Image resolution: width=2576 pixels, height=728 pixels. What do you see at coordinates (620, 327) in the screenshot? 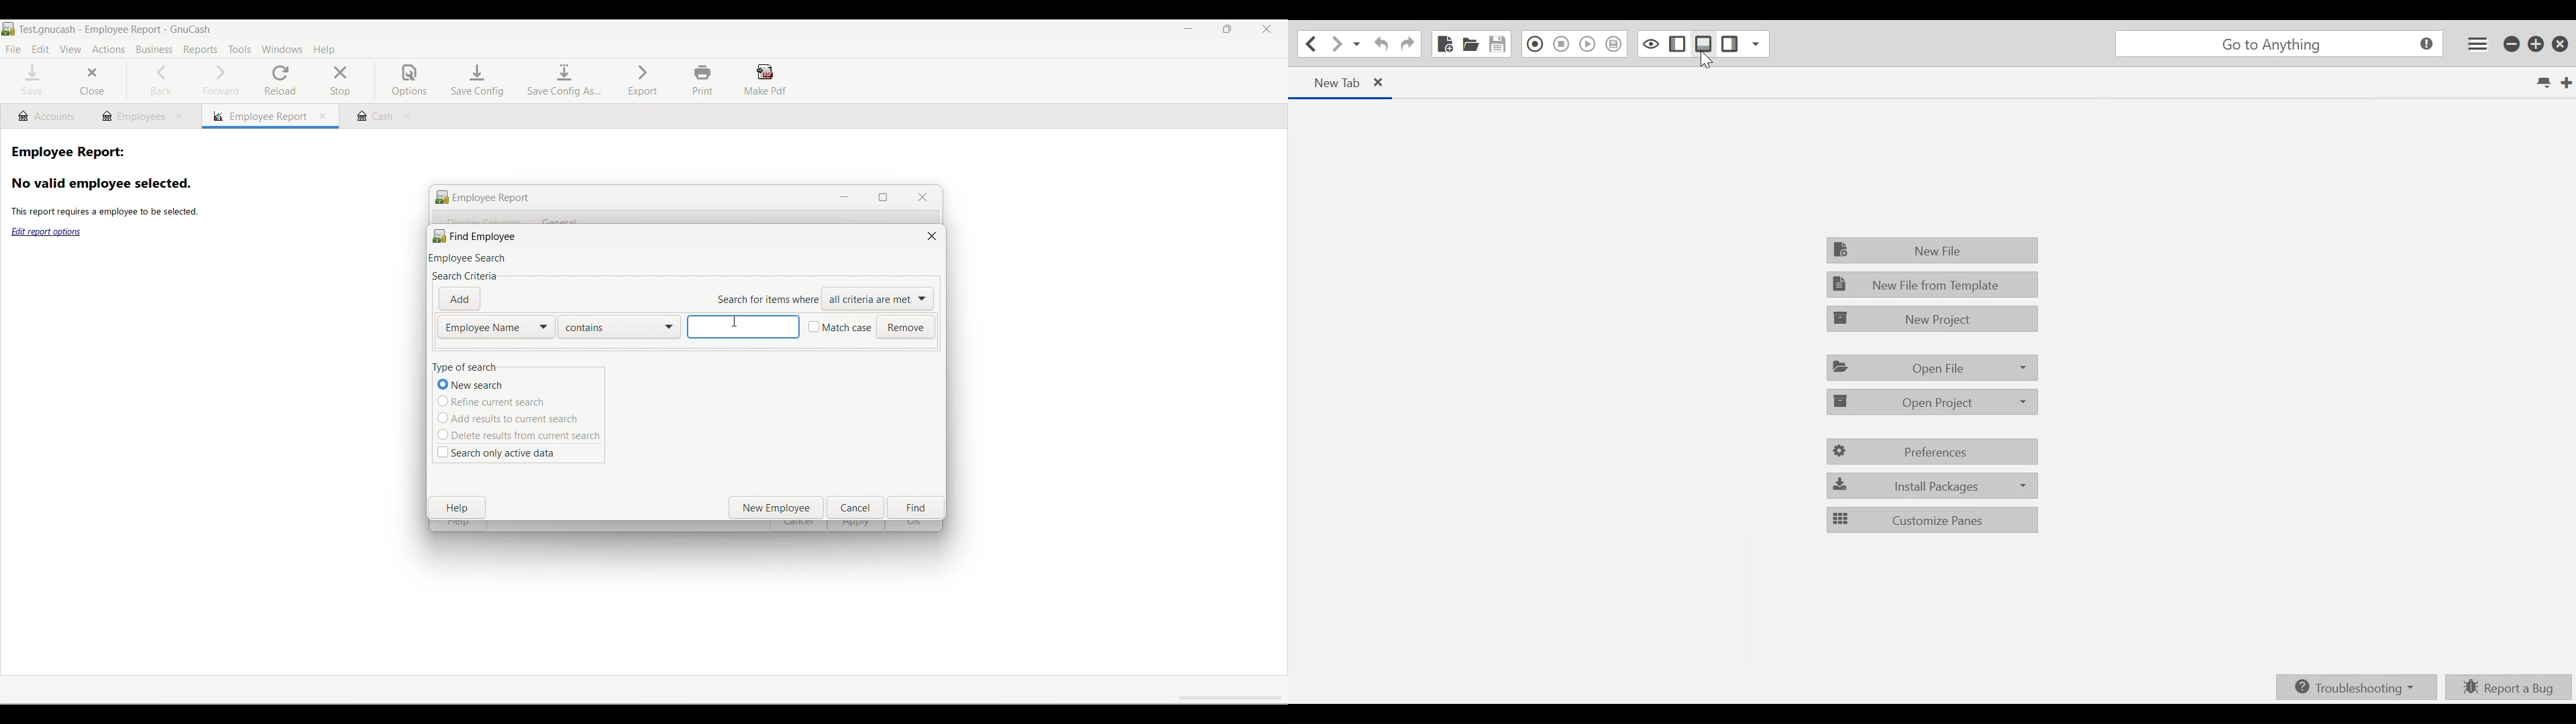
I see `Contents to search by` at bounding box center [620, 327].